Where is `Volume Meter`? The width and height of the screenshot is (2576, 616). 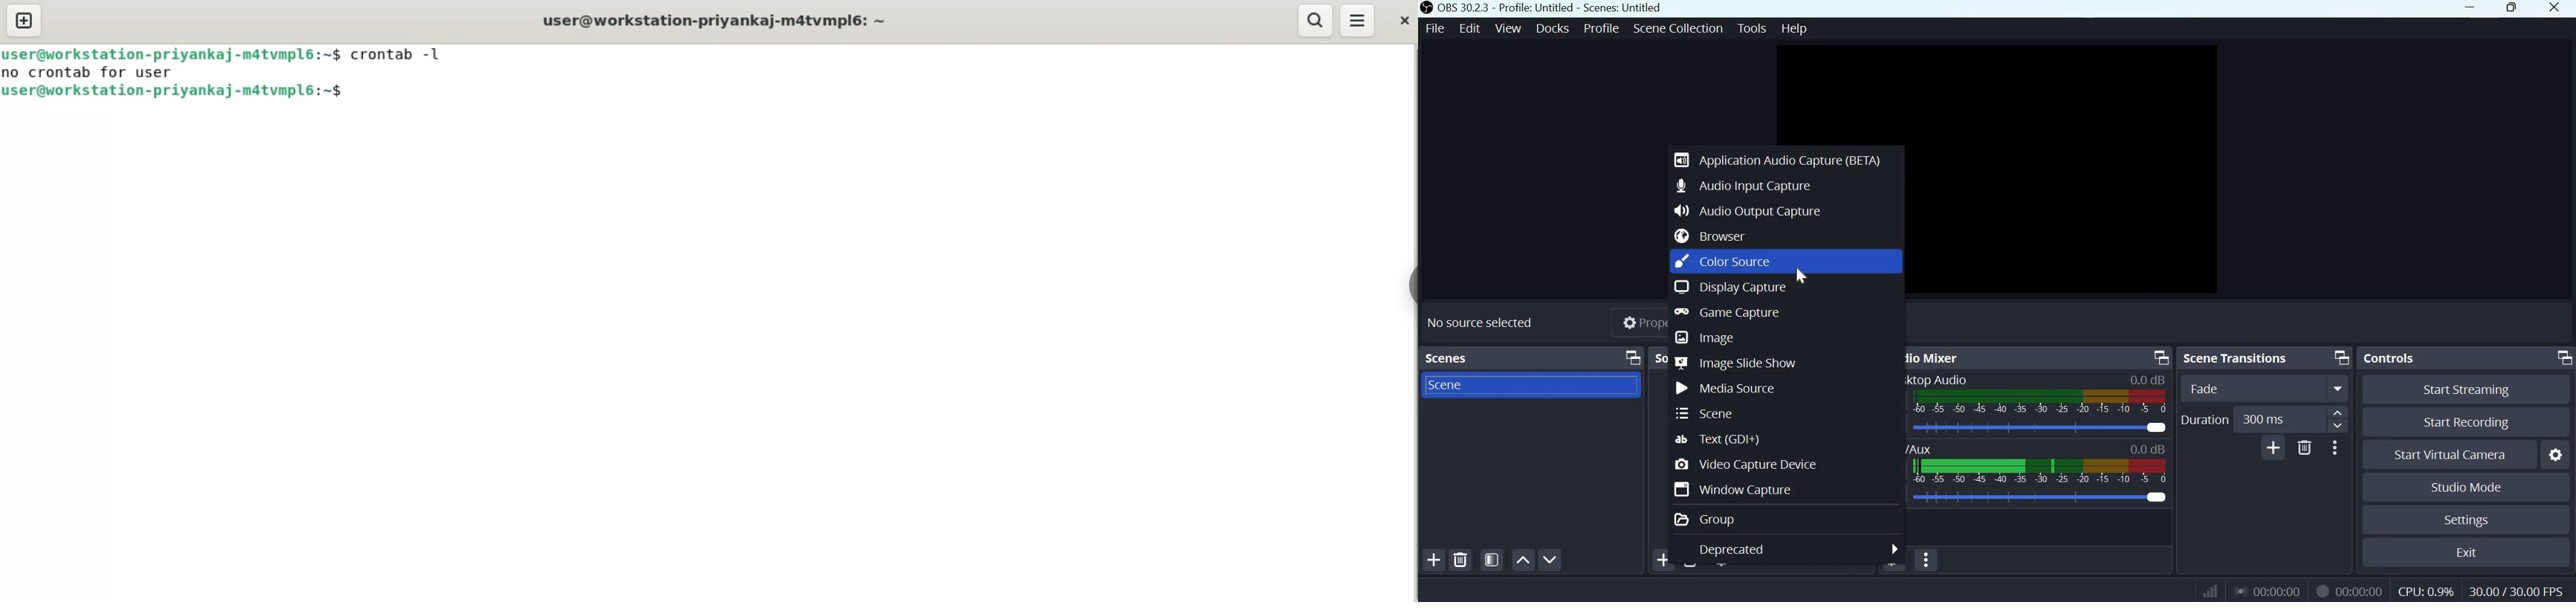
Volume Meter is located at coordinates (2039, 471).